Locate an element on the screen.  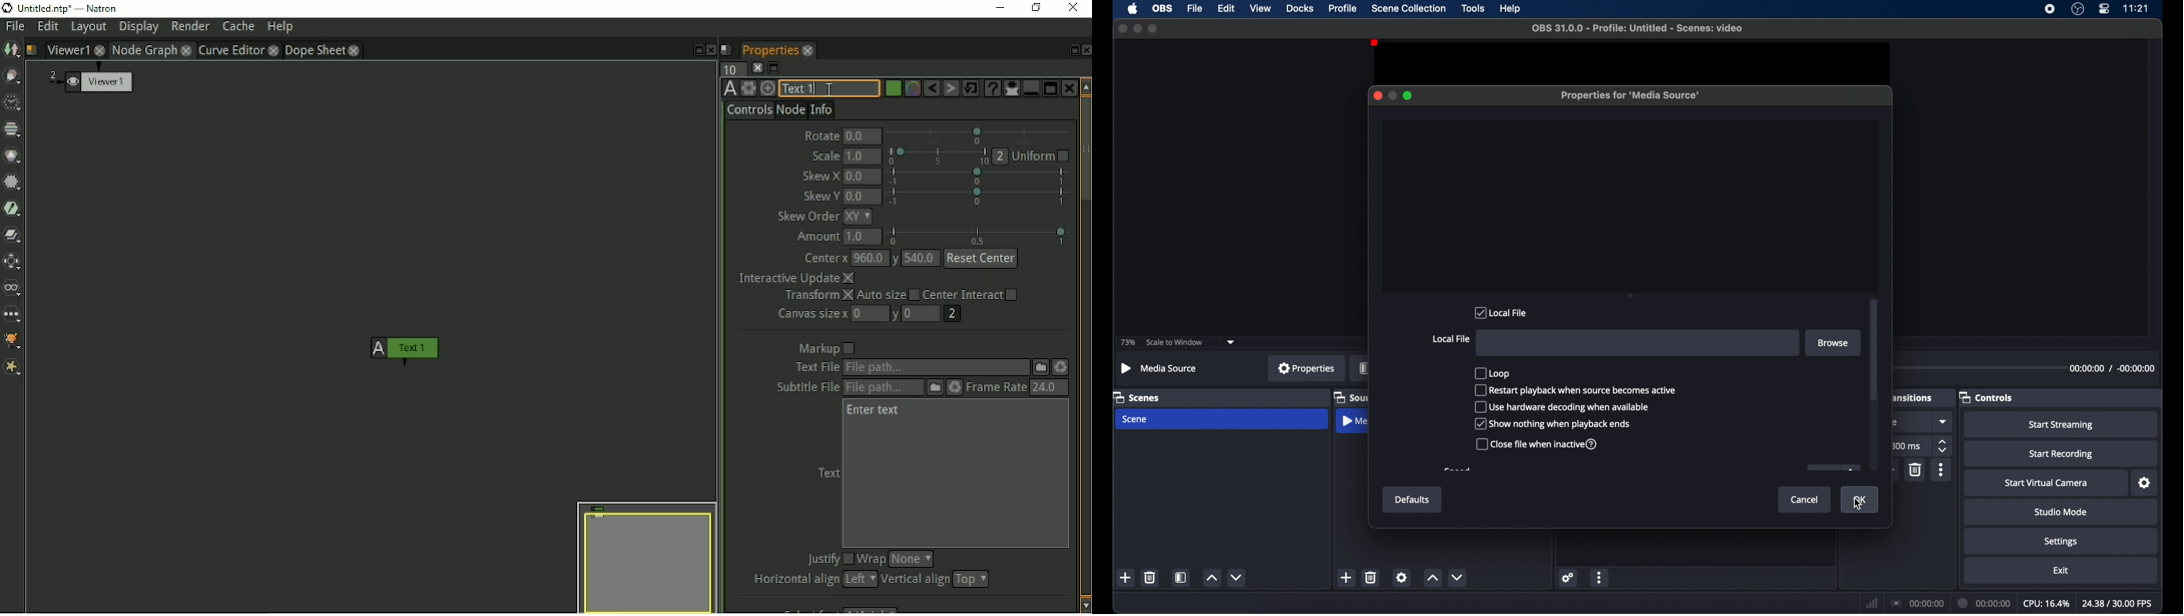
close is located at coordinates (187, 51).